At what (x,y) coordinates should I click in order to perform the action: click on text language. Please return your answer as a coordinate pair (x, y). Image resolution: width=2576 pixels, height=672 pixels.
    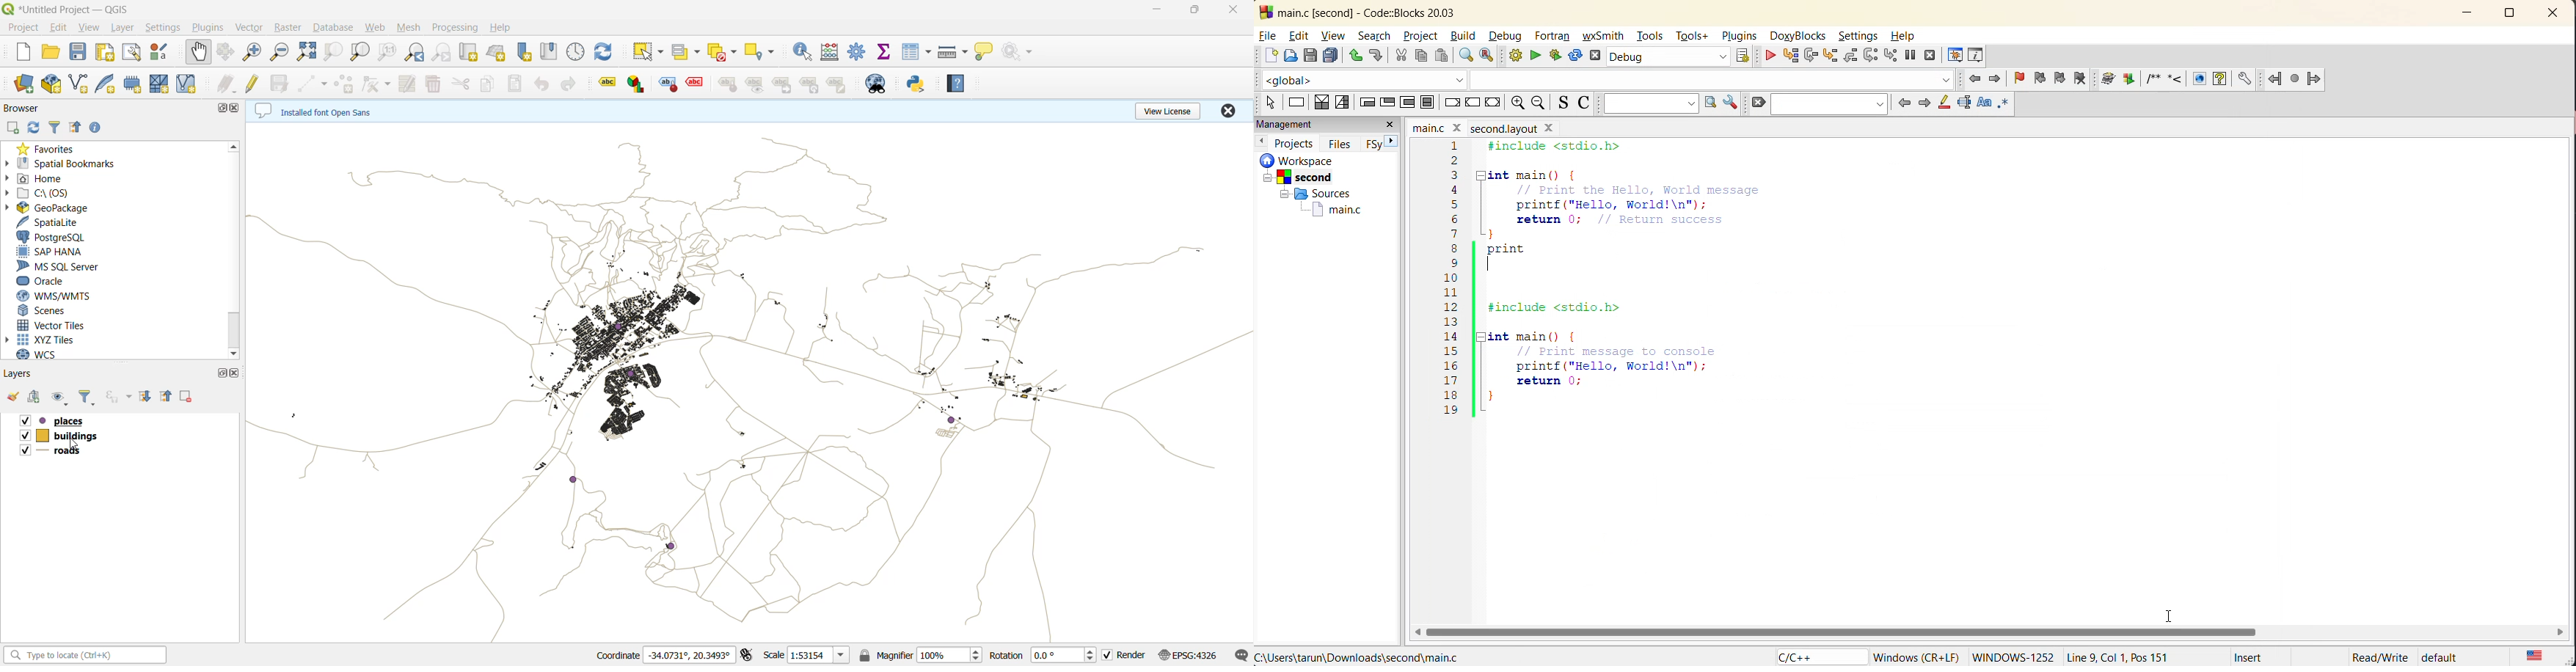
    Looking at the image, I should click on (2533, 655).